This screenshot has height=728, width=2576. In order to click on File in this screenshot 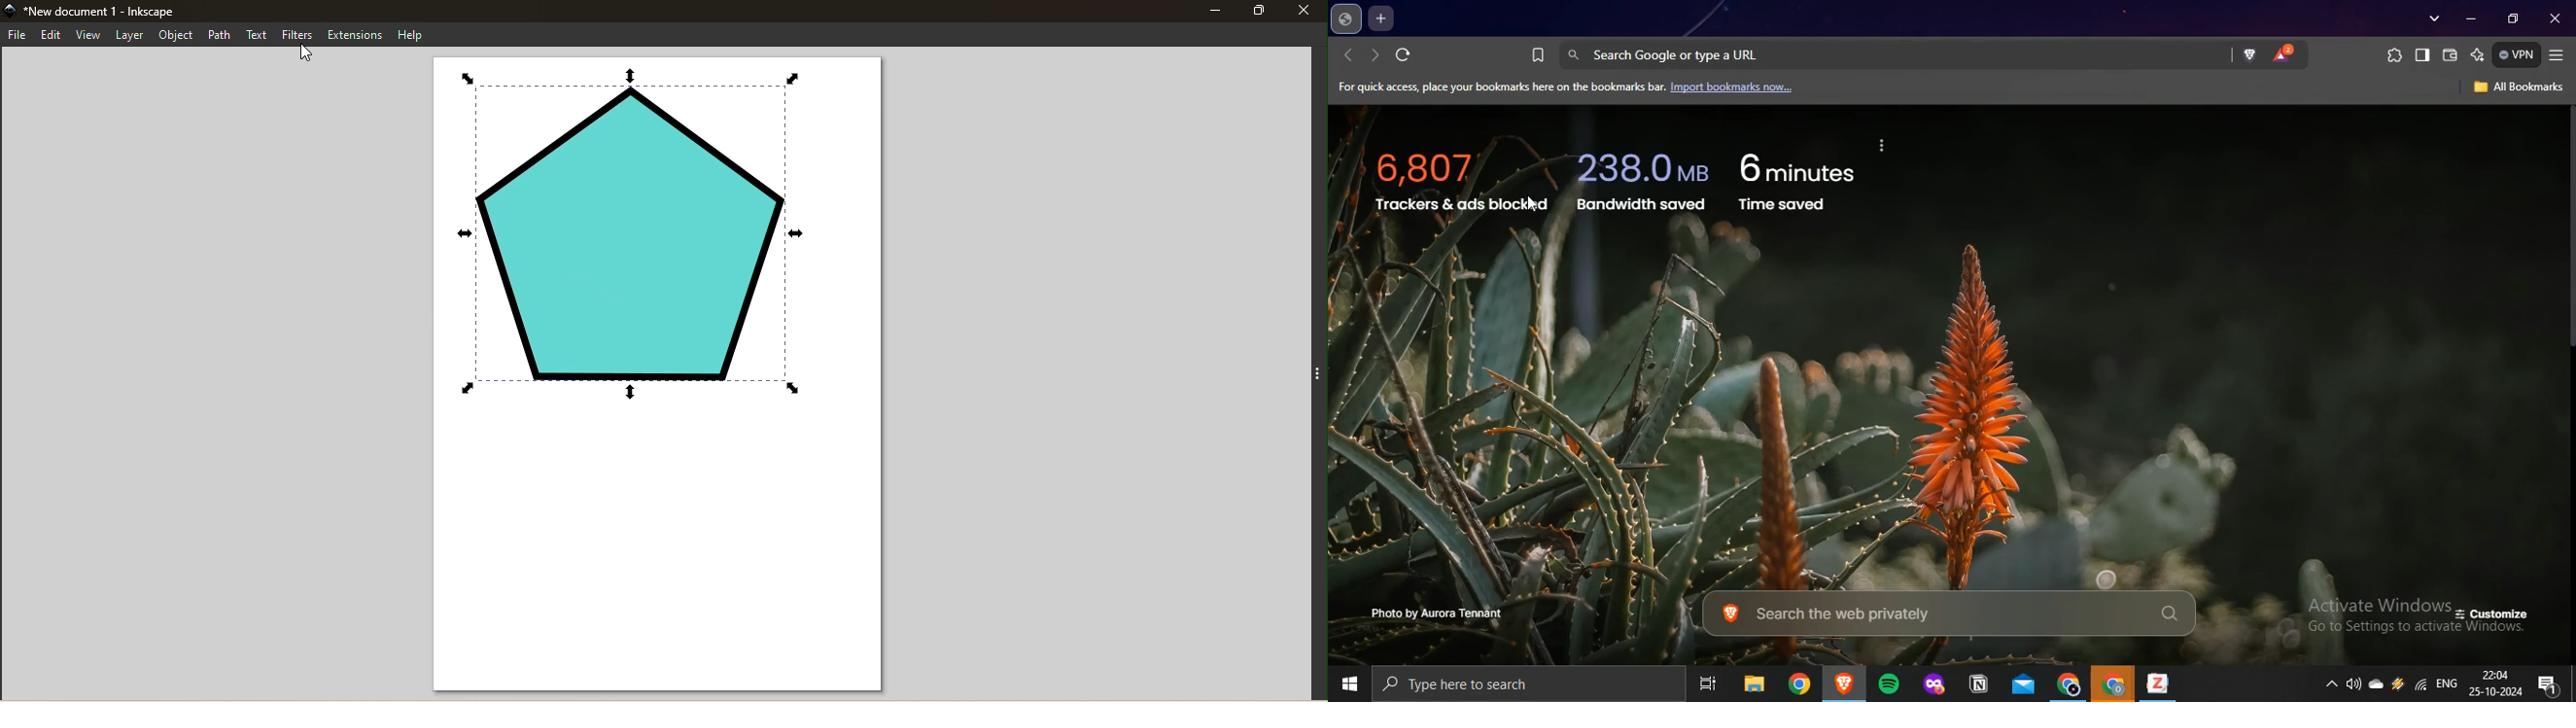, I will do `click(17, 36)`.